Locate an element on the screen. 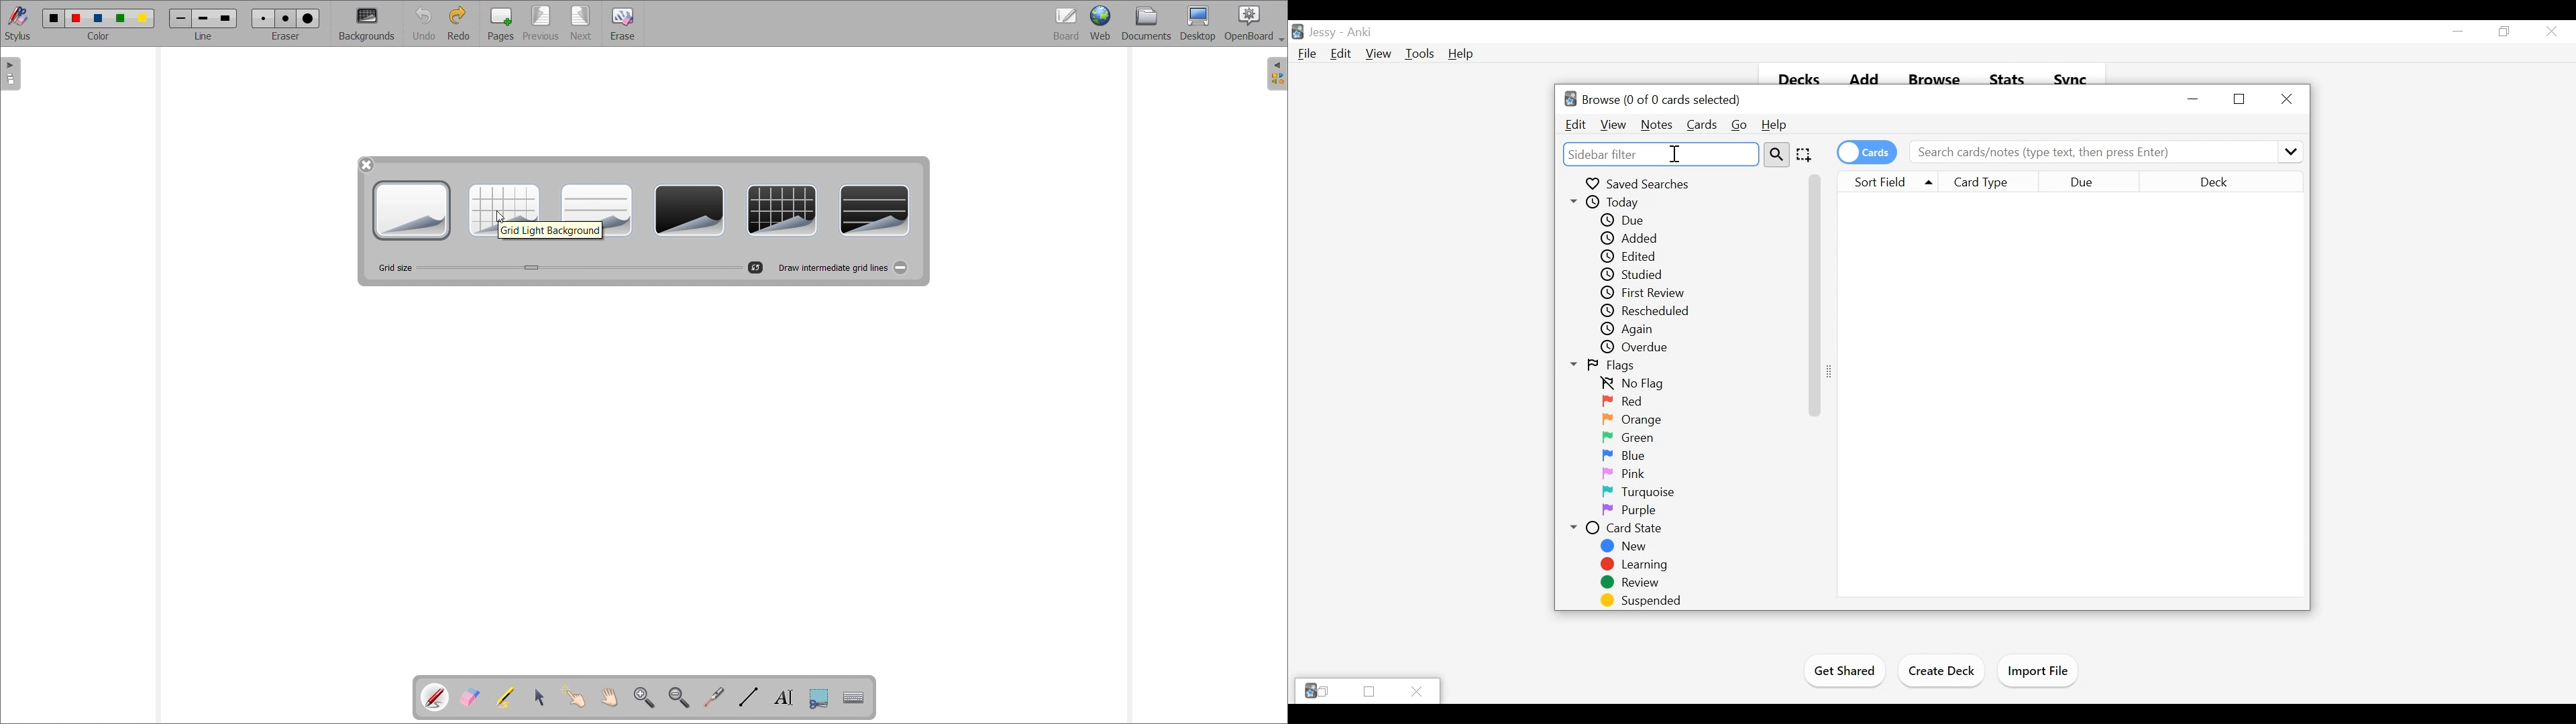 The width and height of the screenshot is (2576, 728). Capture part of the screen is located at coordinates (819, 699).